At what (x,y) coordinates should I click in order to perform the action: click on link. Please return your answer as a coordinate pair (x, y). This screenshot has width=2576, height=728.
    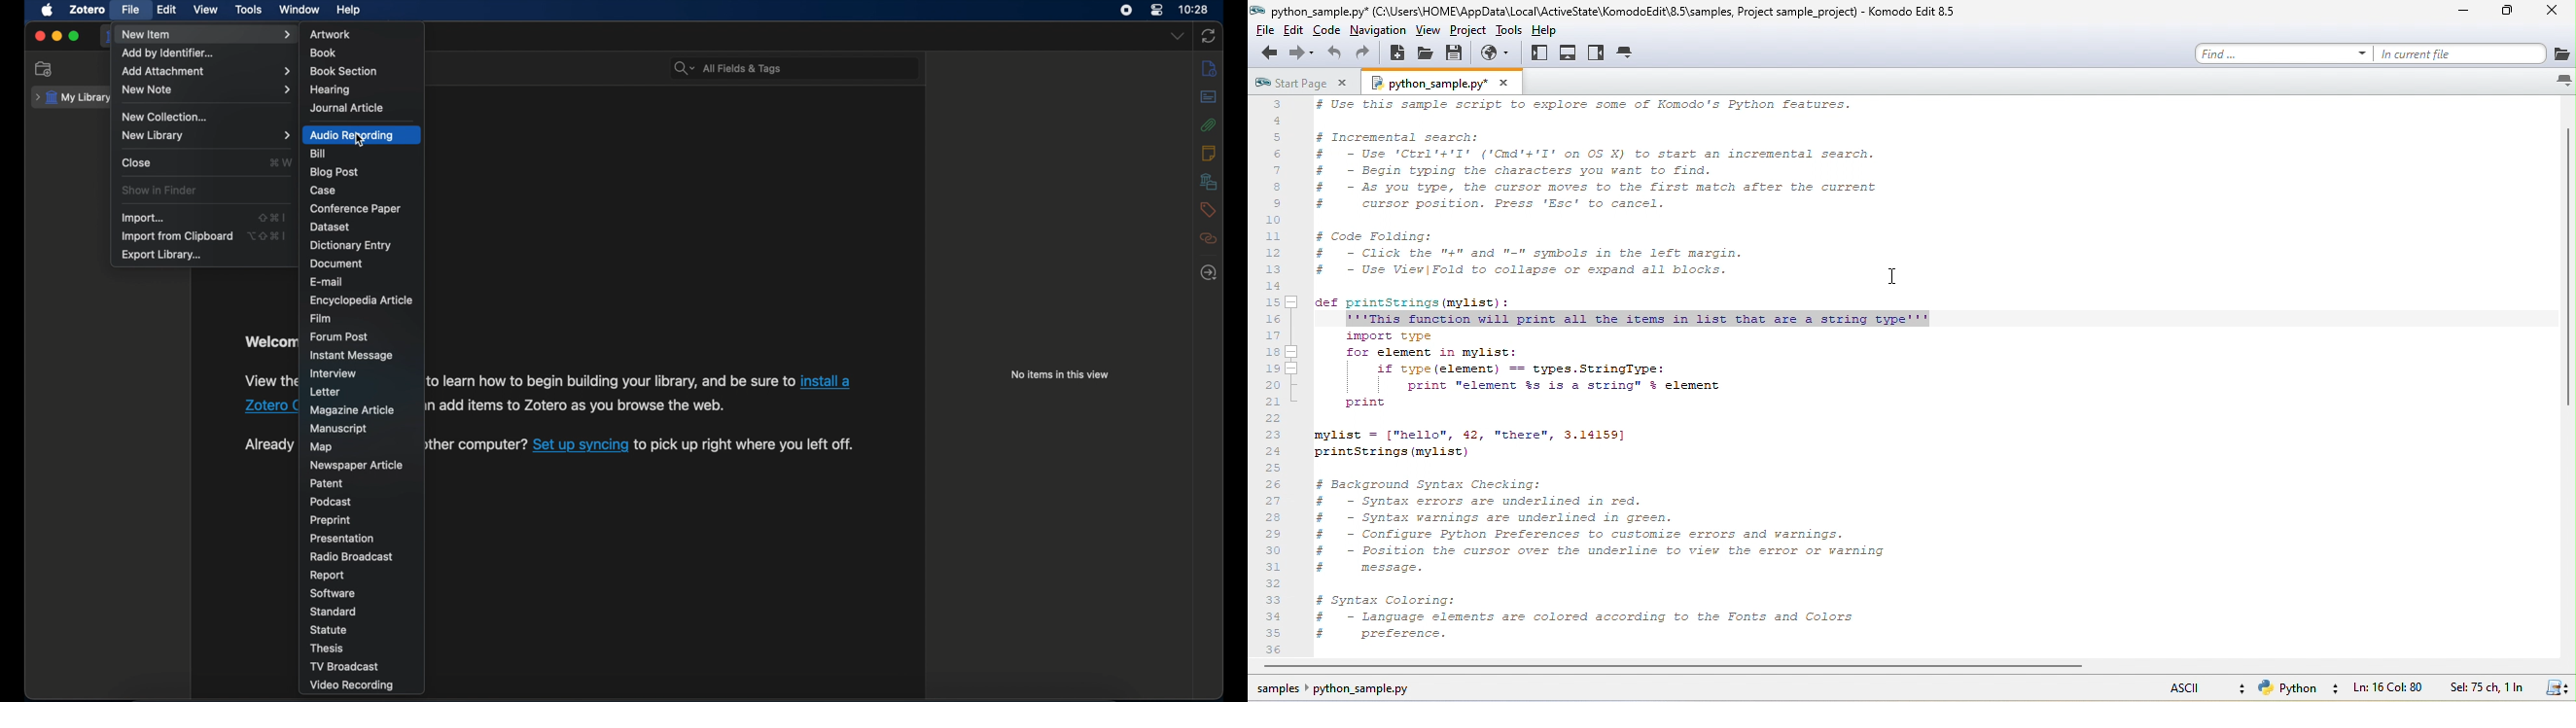
    Looking at the image, I should click on (611, 381).